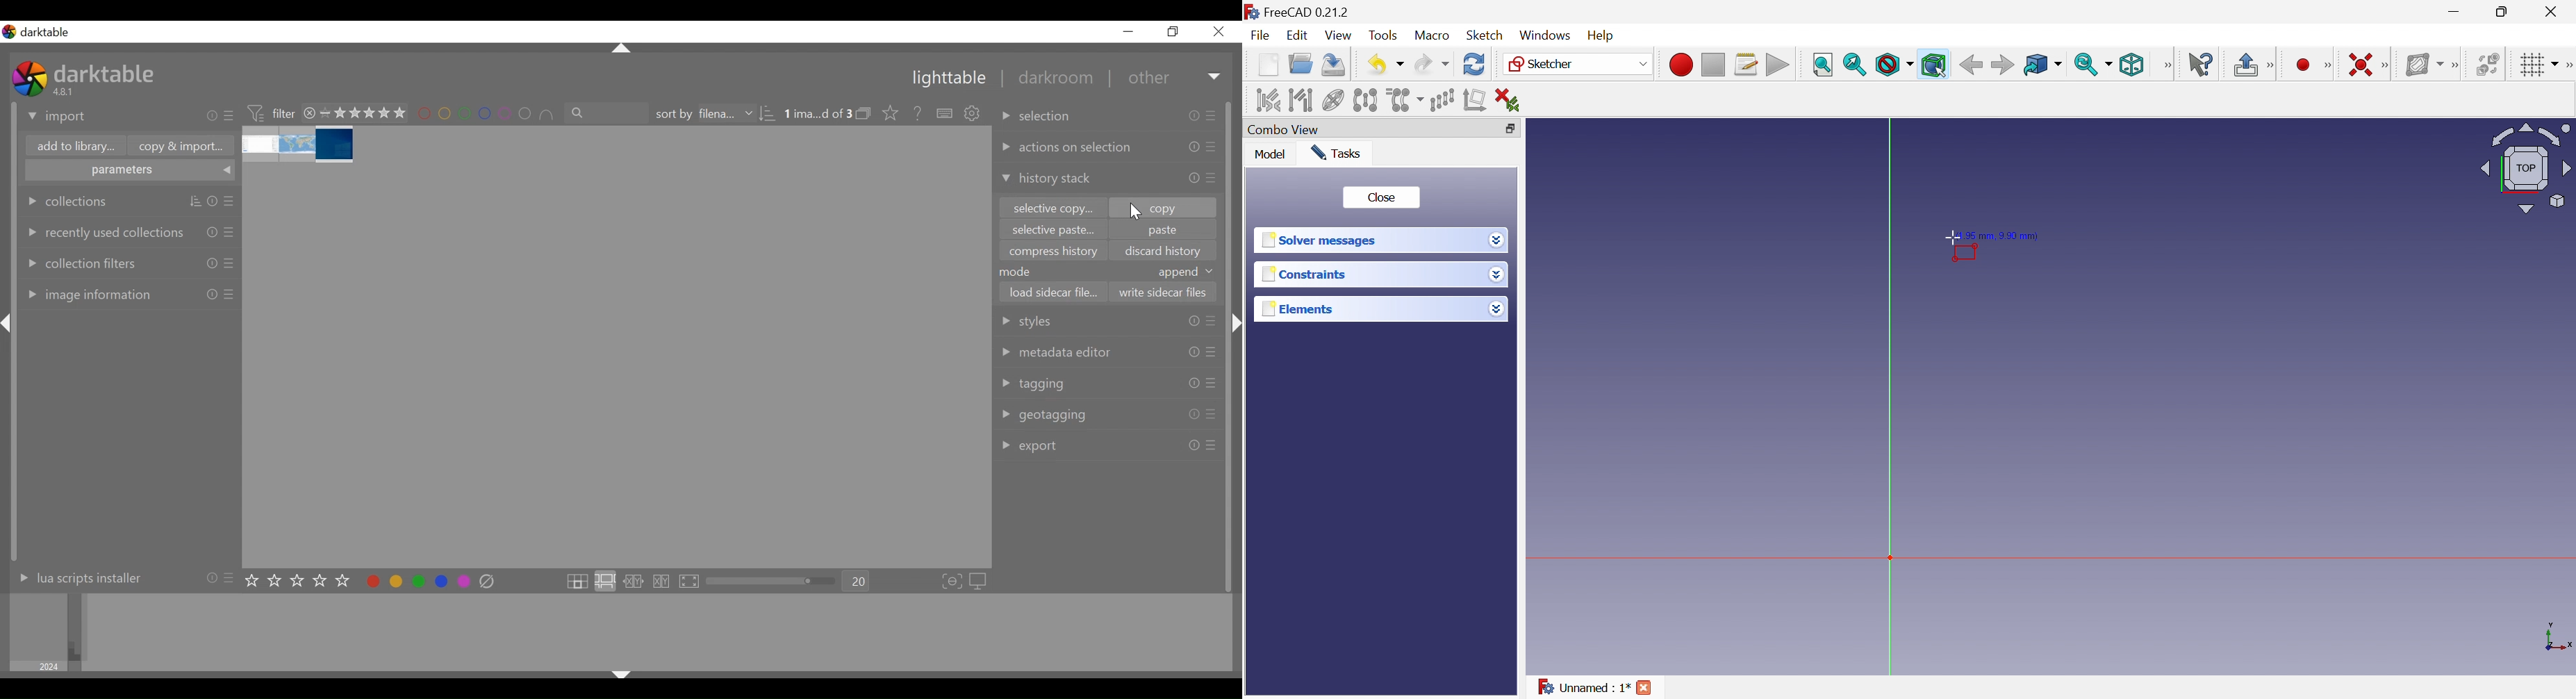 This screenshot has width=2576, height=700. Describe the element at coordinates (300, 145) in the screenshot. I see `image stack` at that location.